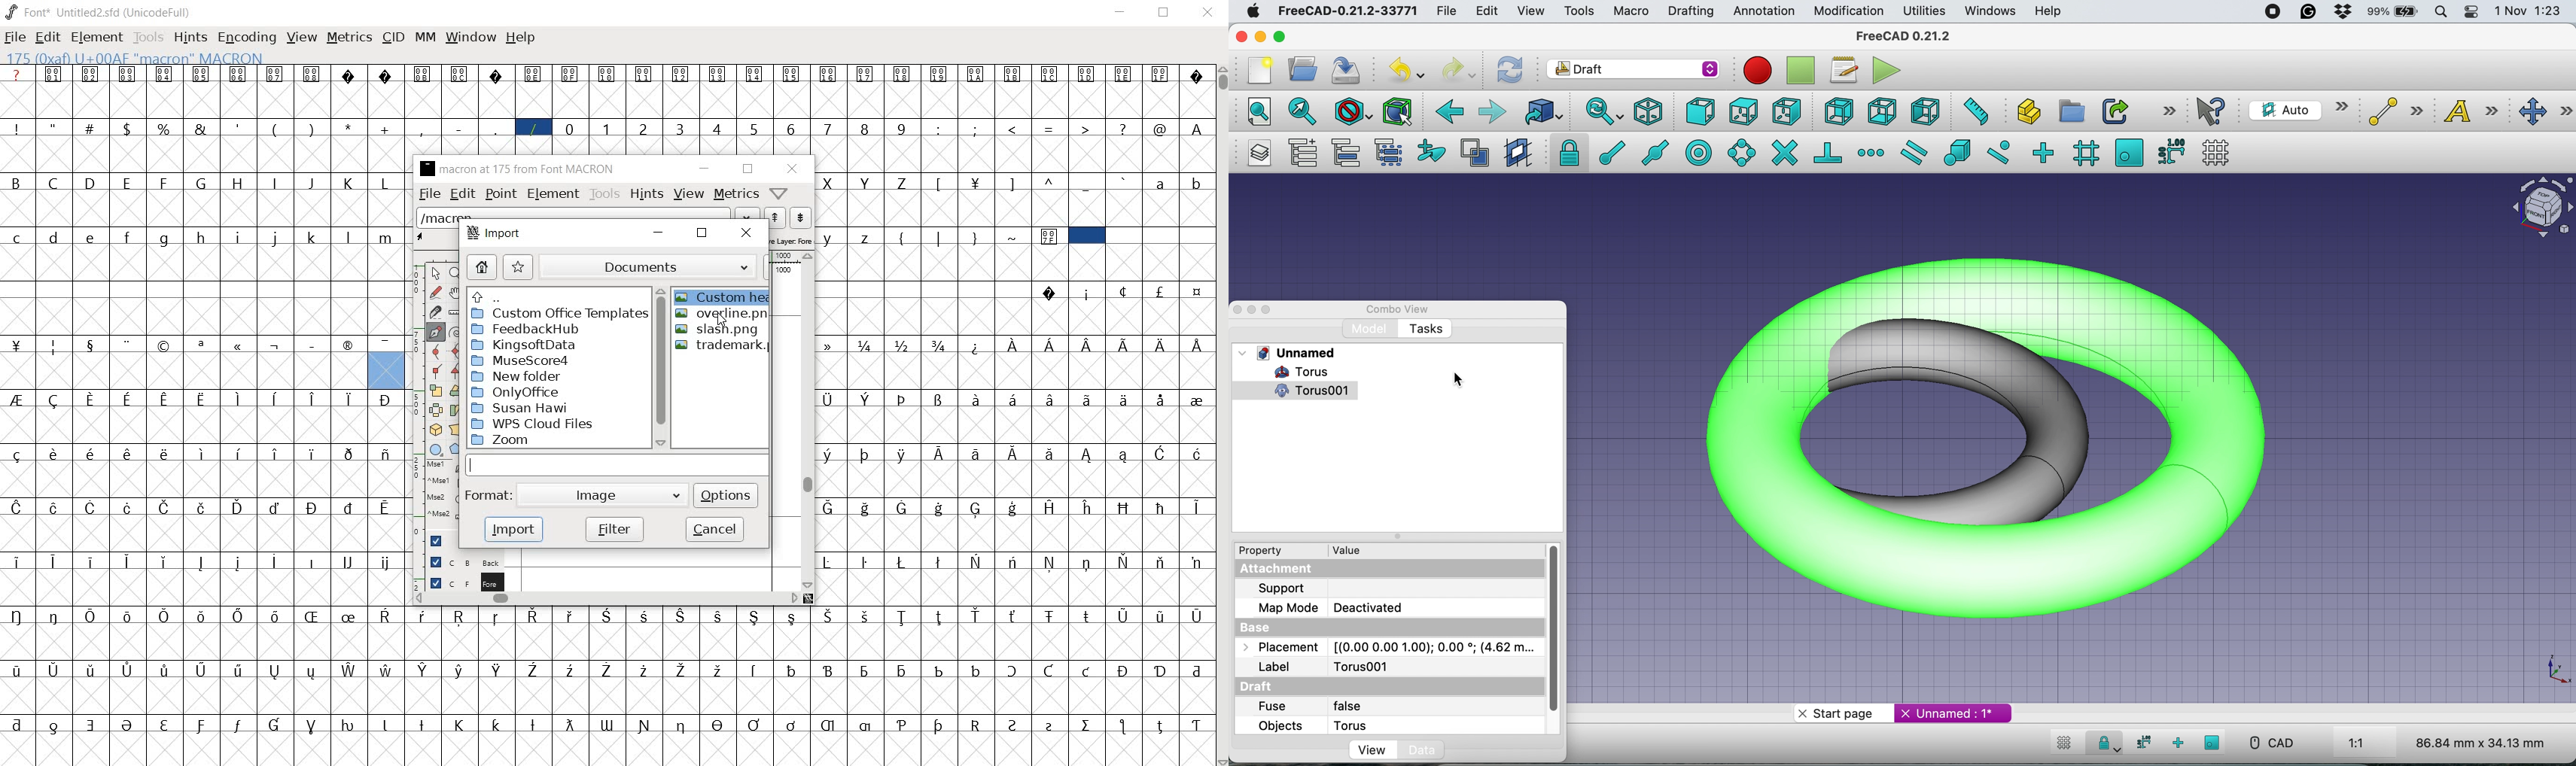  Describe the element at coordinates (1305, 392) in the screenshot. I see `Torus001` at that location.